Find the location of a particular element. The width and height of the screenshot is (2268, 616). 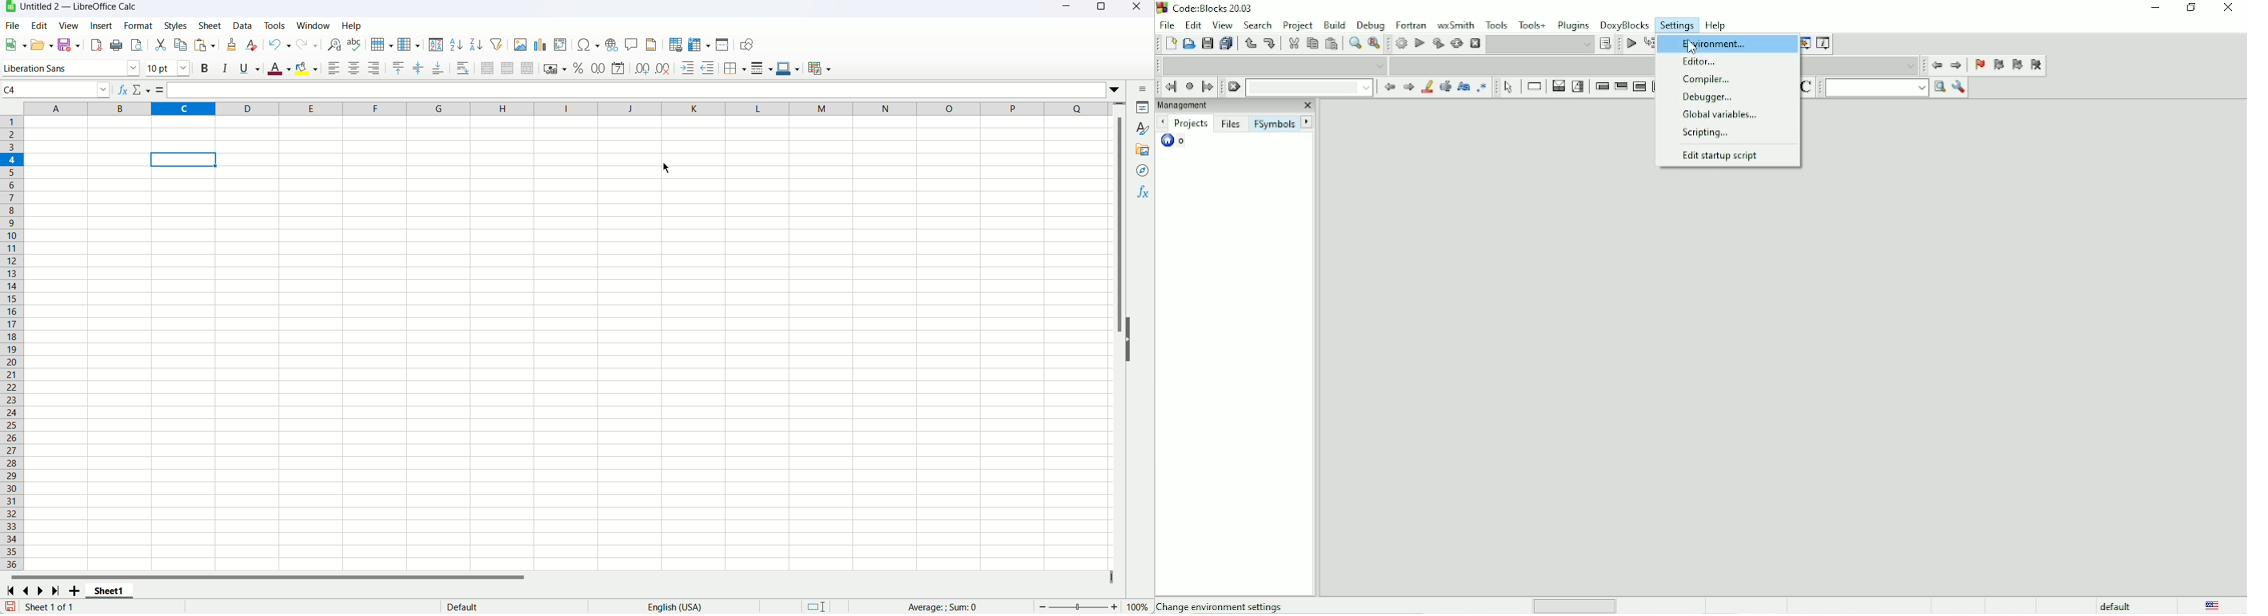

Merge and center is located at coordinates (488, 68).